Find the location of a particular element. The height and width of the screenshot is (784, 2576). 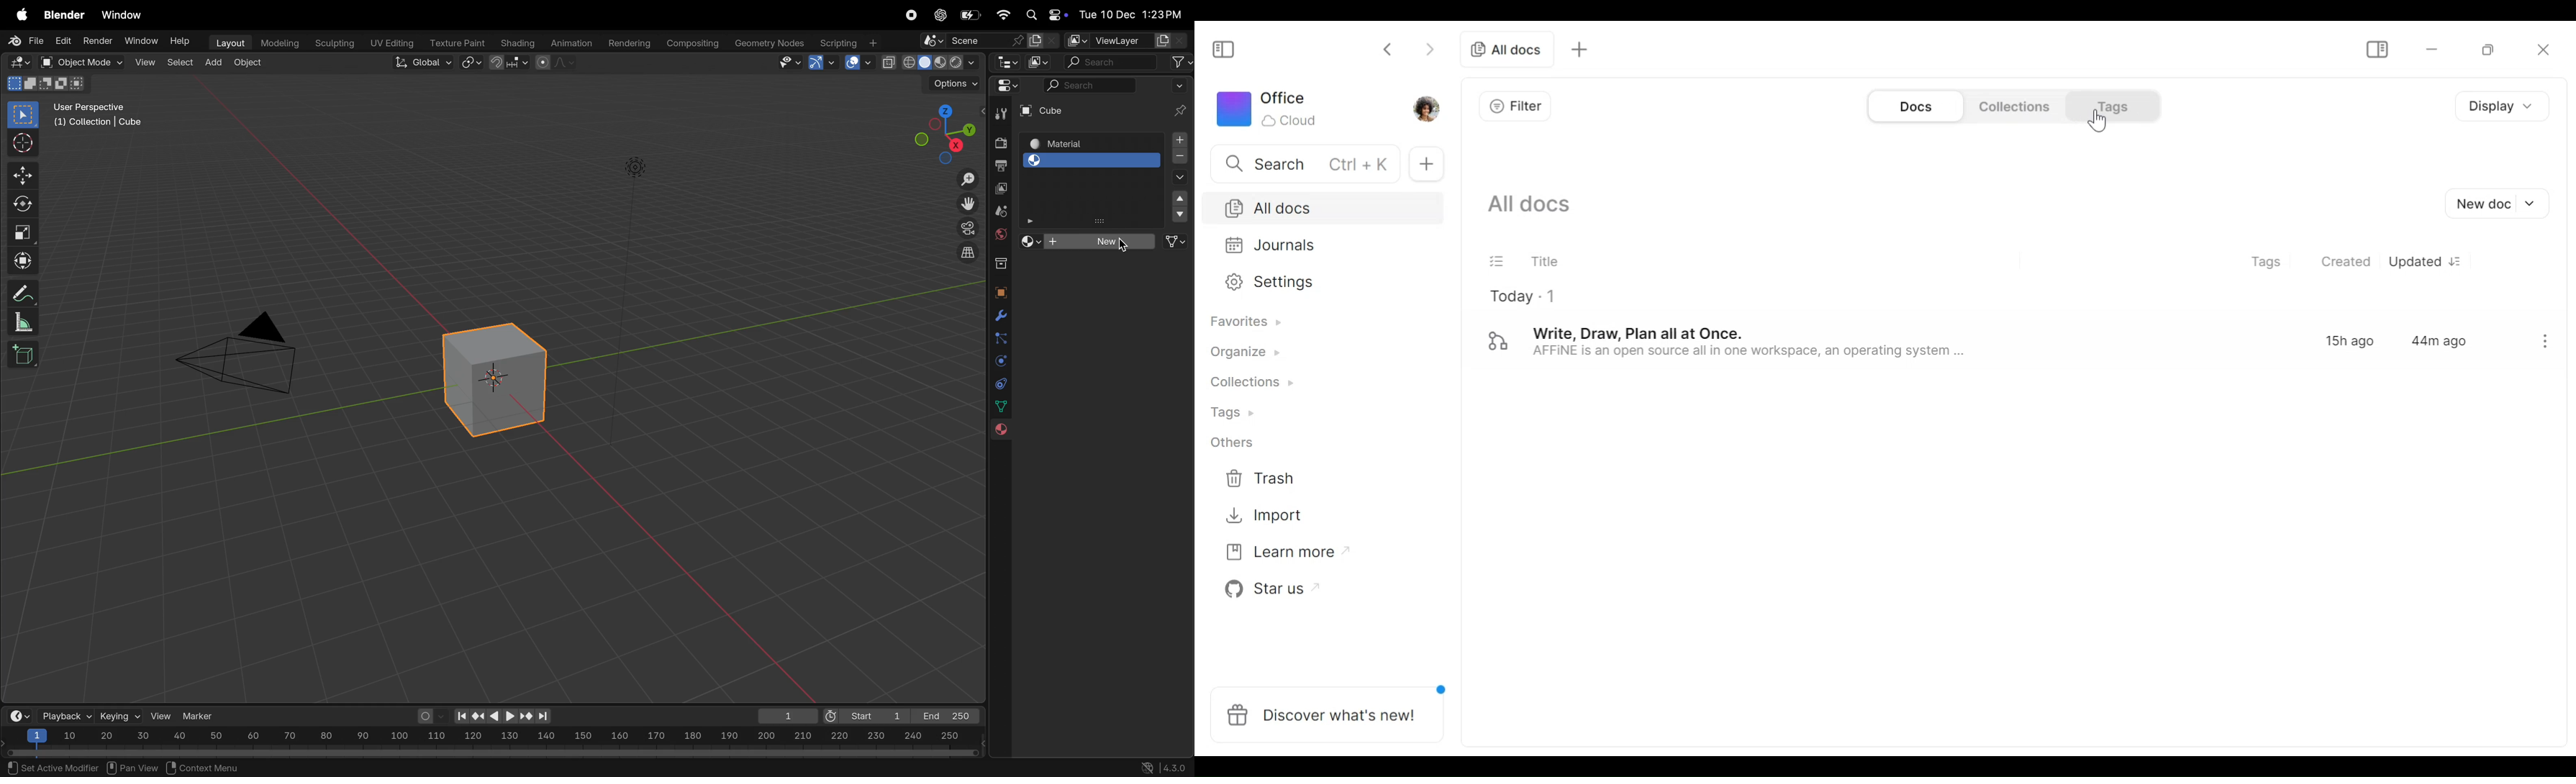

show gimzo is located at coordinates (824, 62).